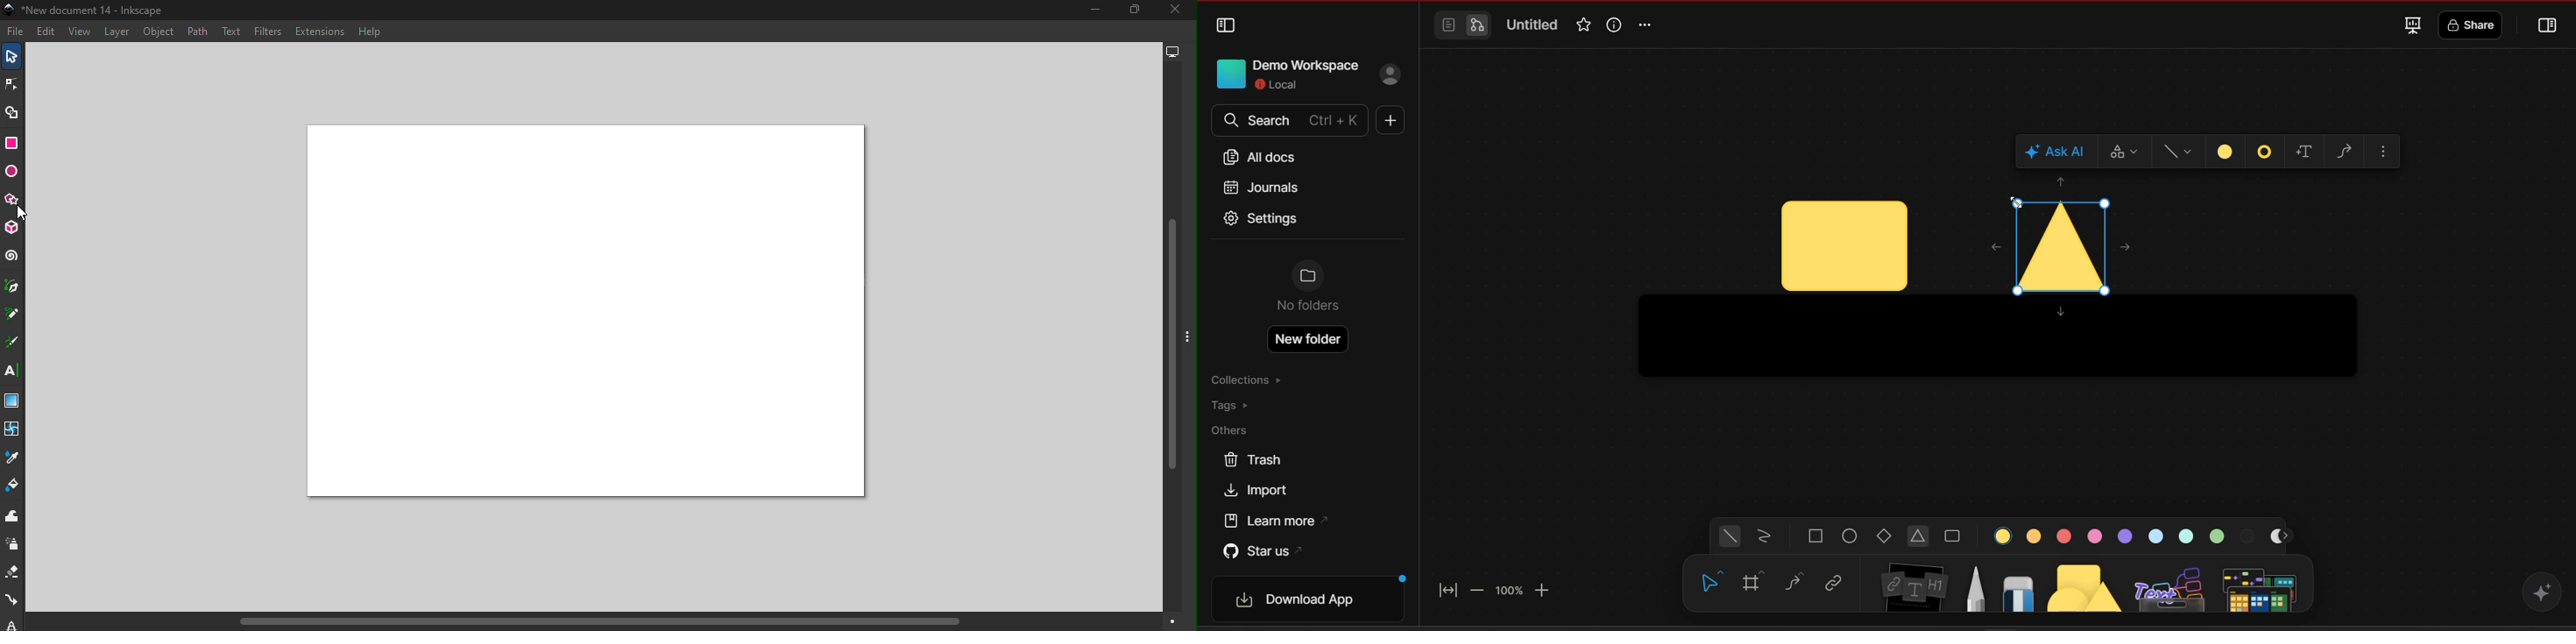 The image size is (2576, 644). What do you see at coordinates (11, 576) in the screenshot?
I see `Eraser tool` at bounding box center [11, 576].